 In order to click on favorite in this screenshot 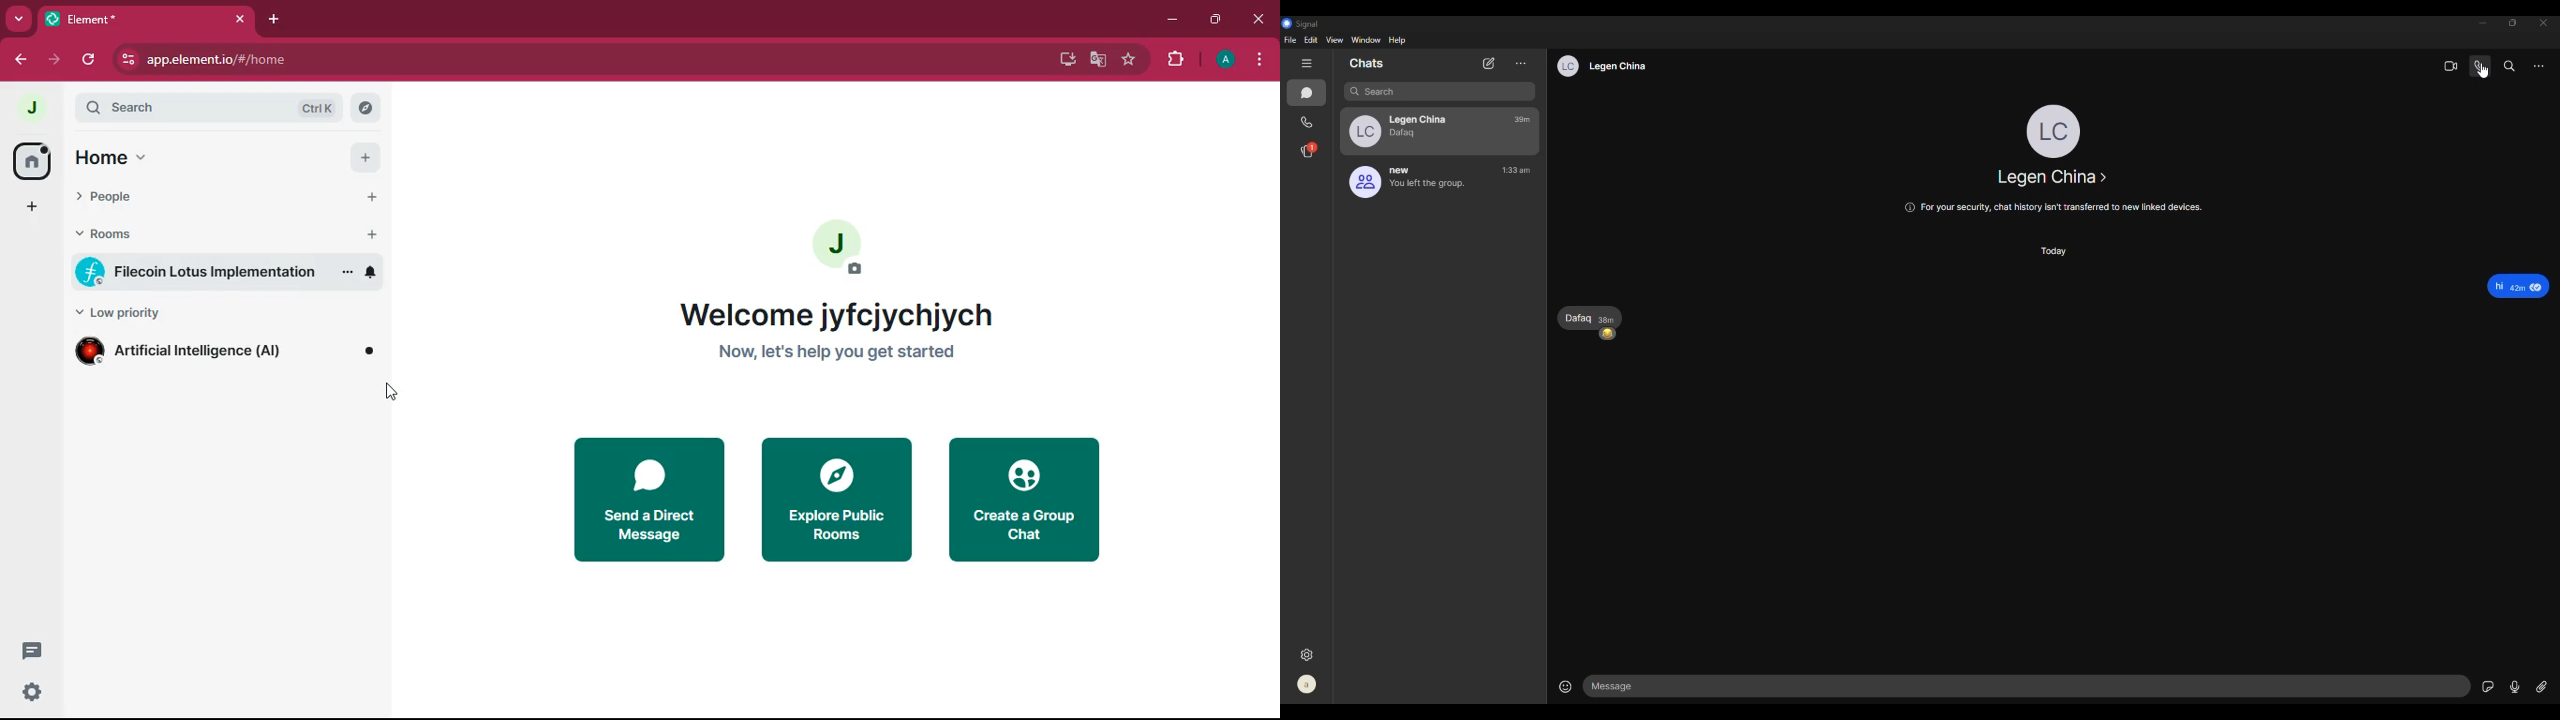, I will do `click(1129, 62)`.